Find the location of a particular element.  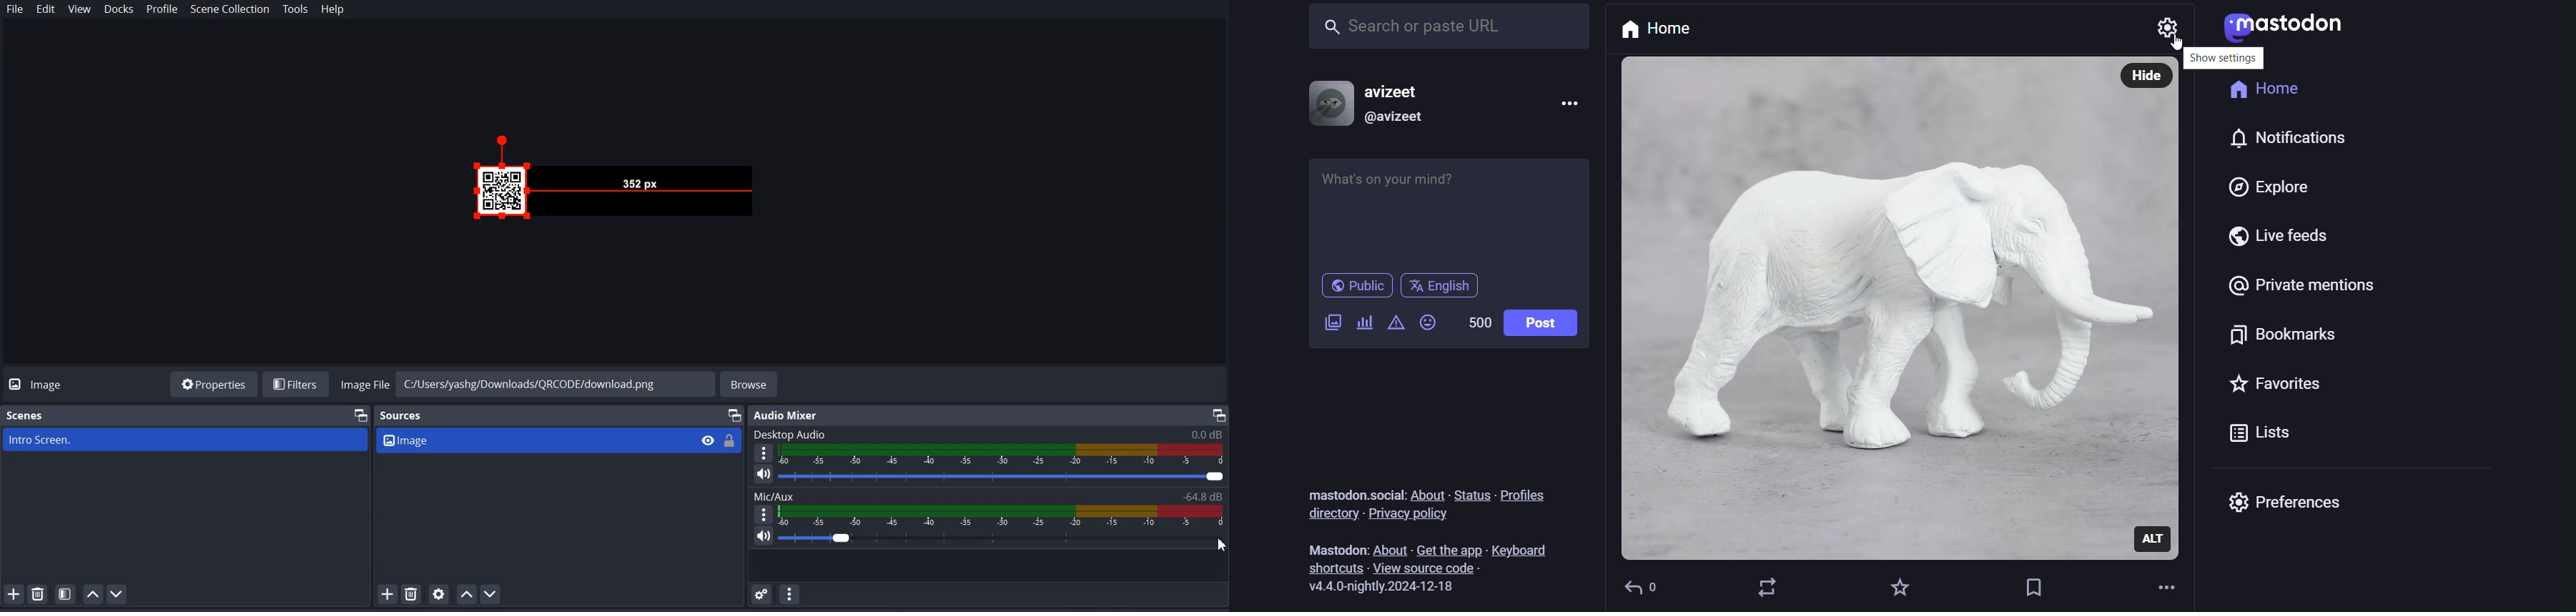

Source file is located at coordinates (532, 439).